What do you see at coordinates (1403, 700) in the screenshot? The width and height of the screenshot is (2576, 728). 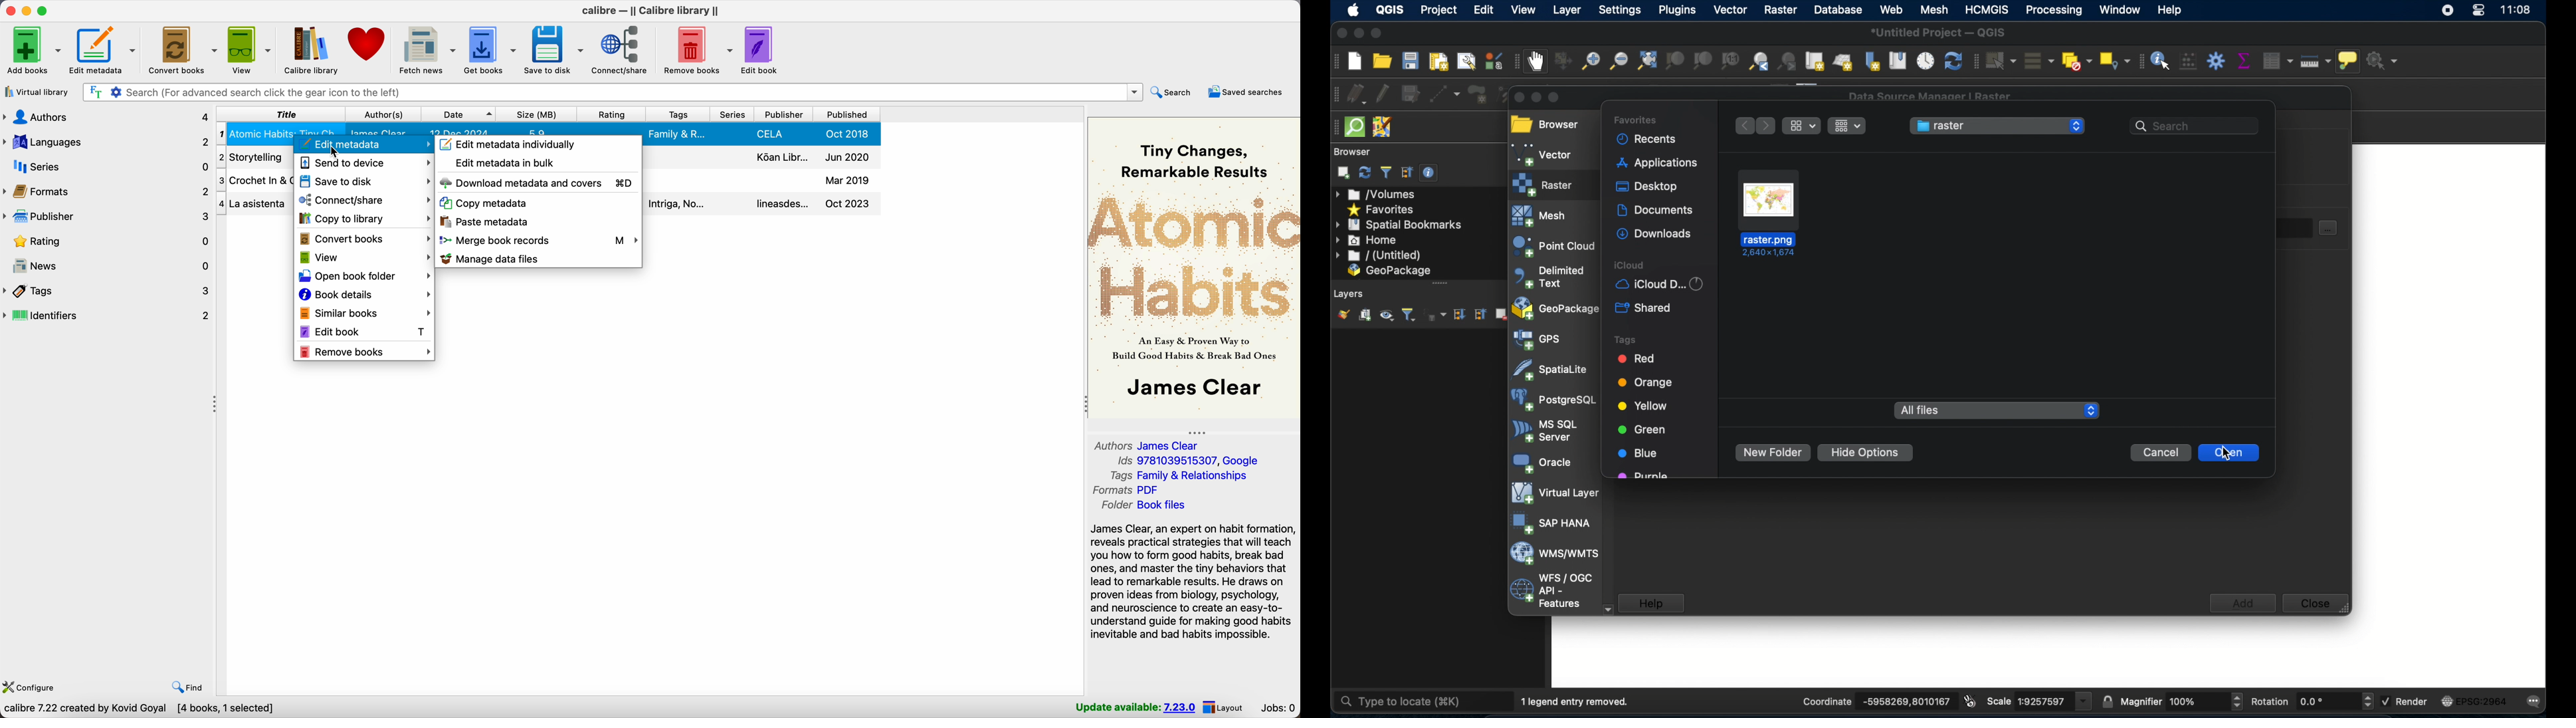 I see `type to locate` at bounding box center [1403, 700].